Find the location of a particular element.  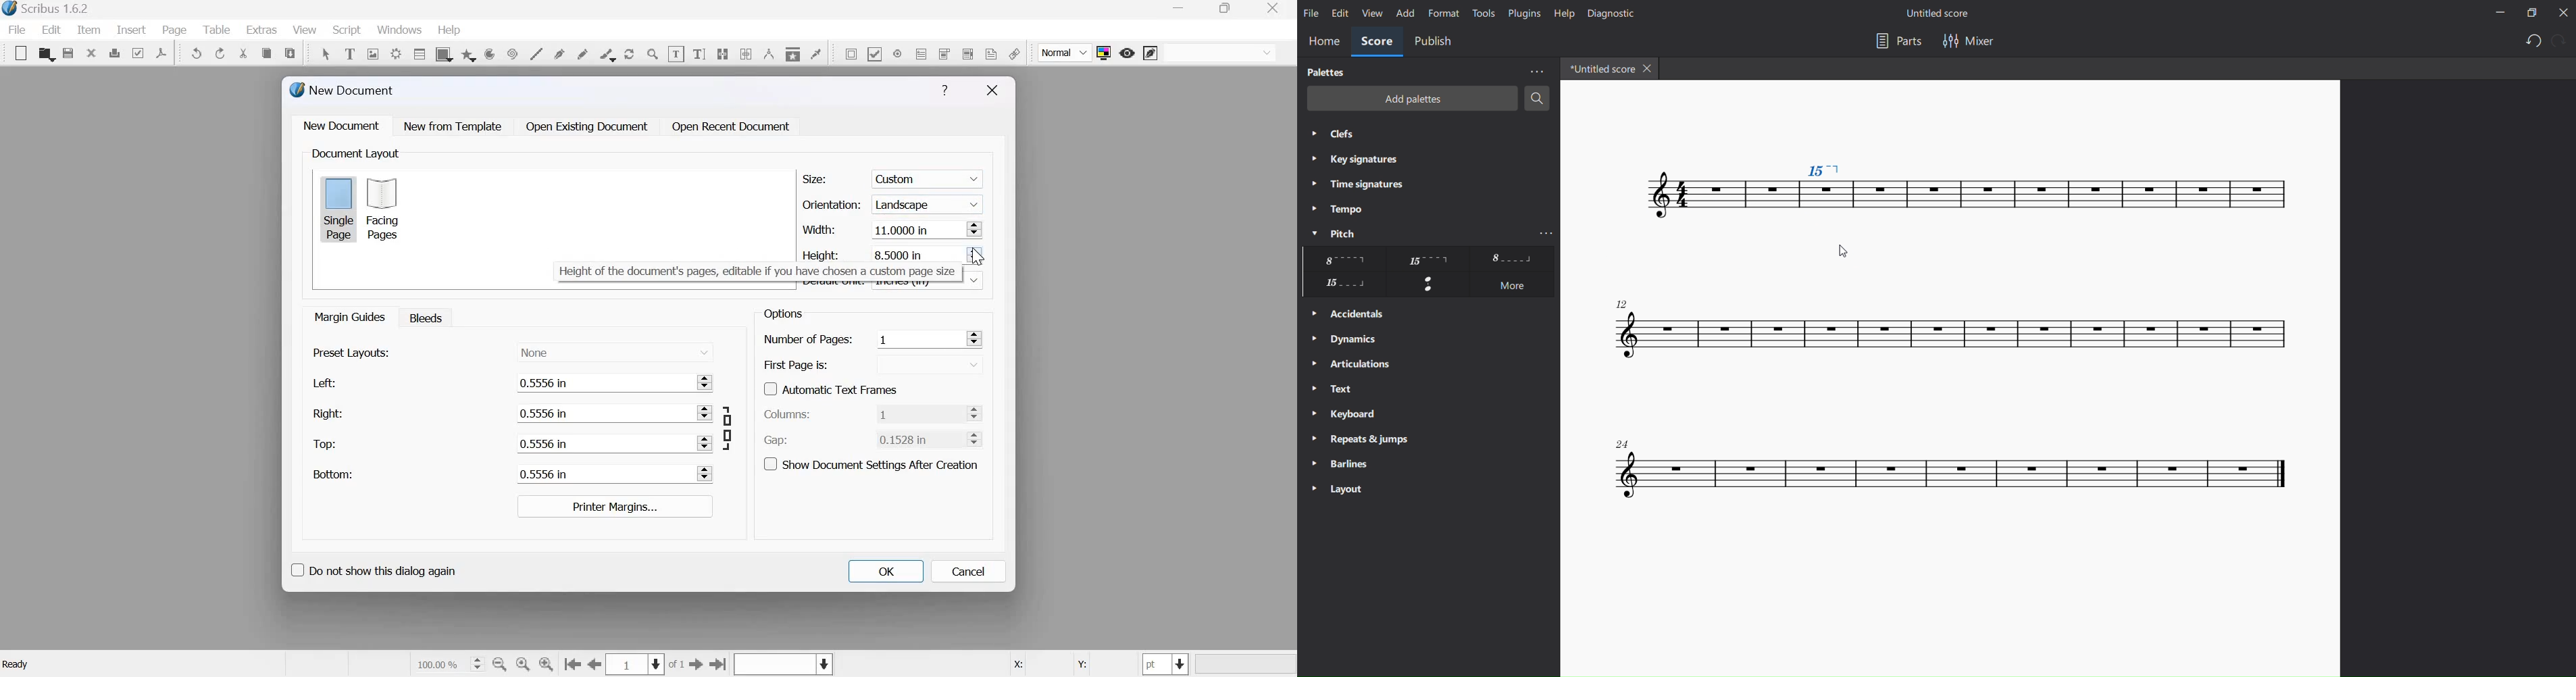

0.5556 in is located at coordinates (602, 443).